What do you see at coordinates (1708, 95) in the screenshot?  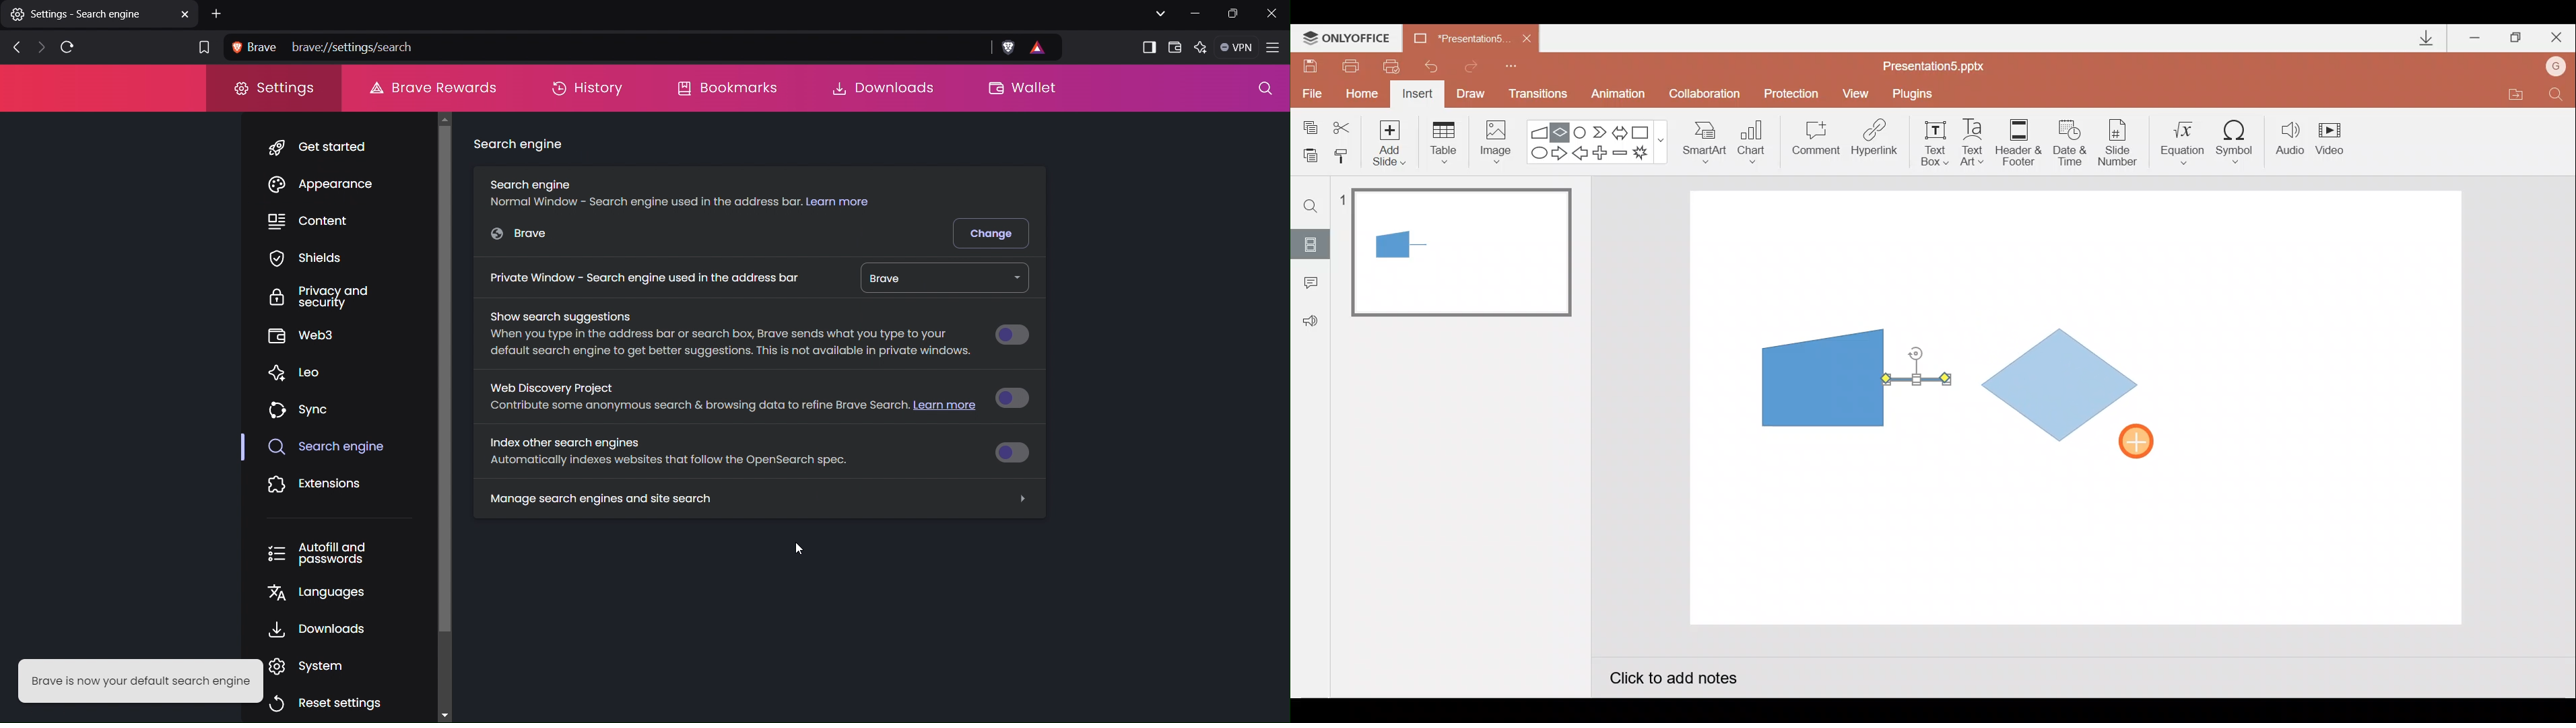 I see `Collaboration` at bounding box center [1708, 95].